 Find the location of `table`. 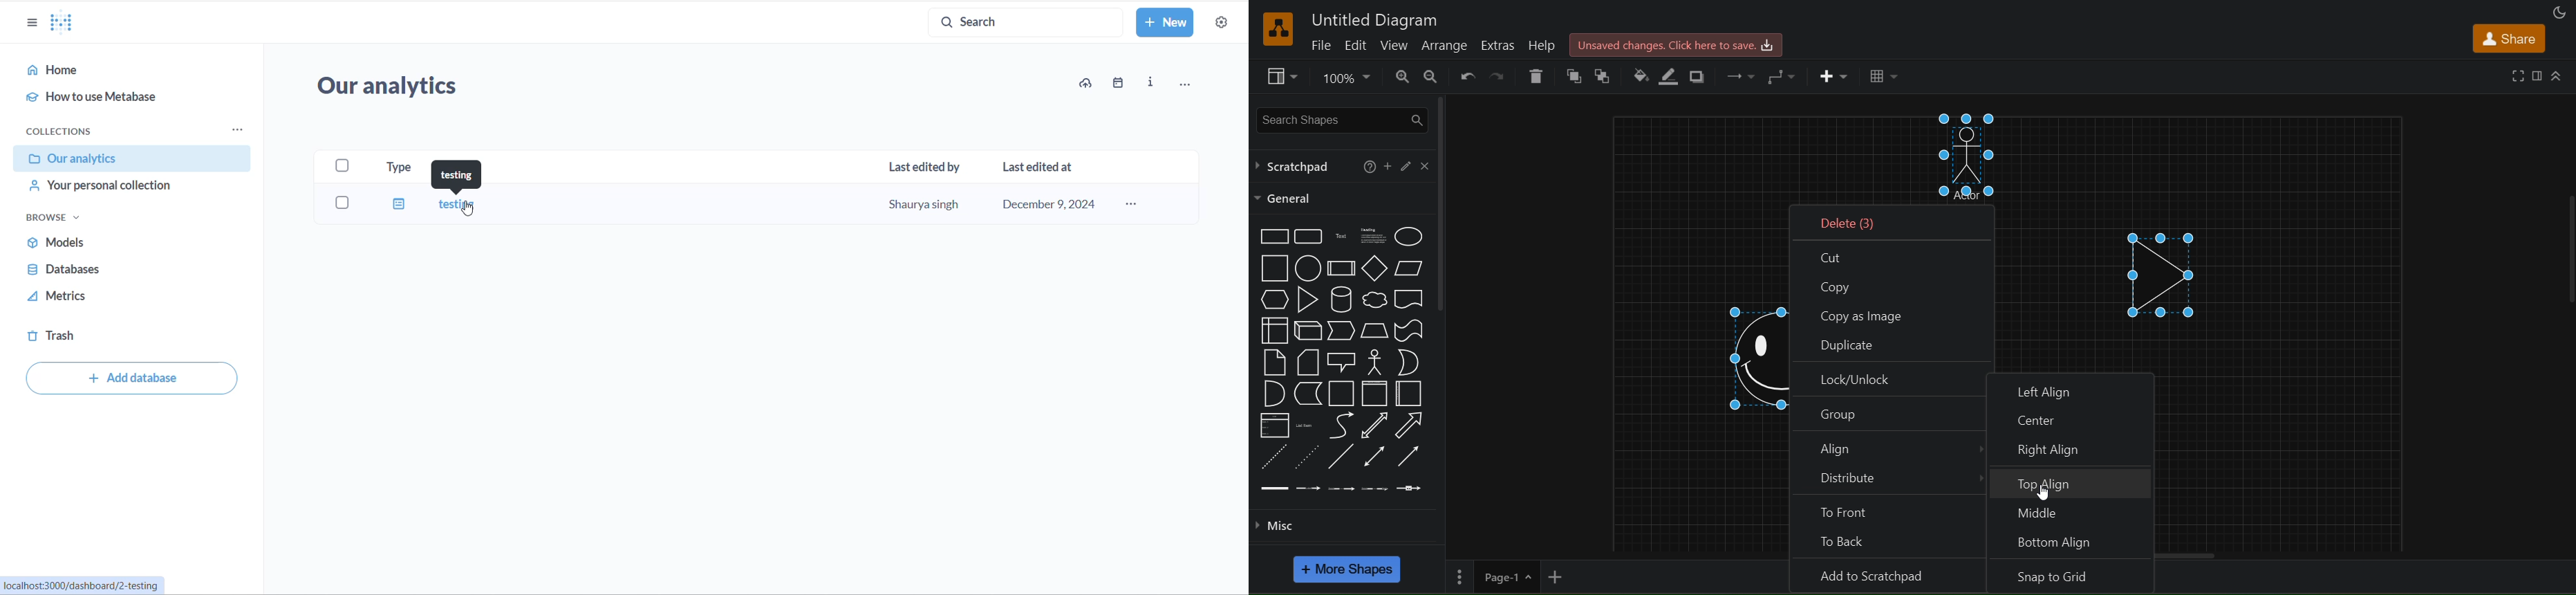

table is located at coordinates (1883, 77).